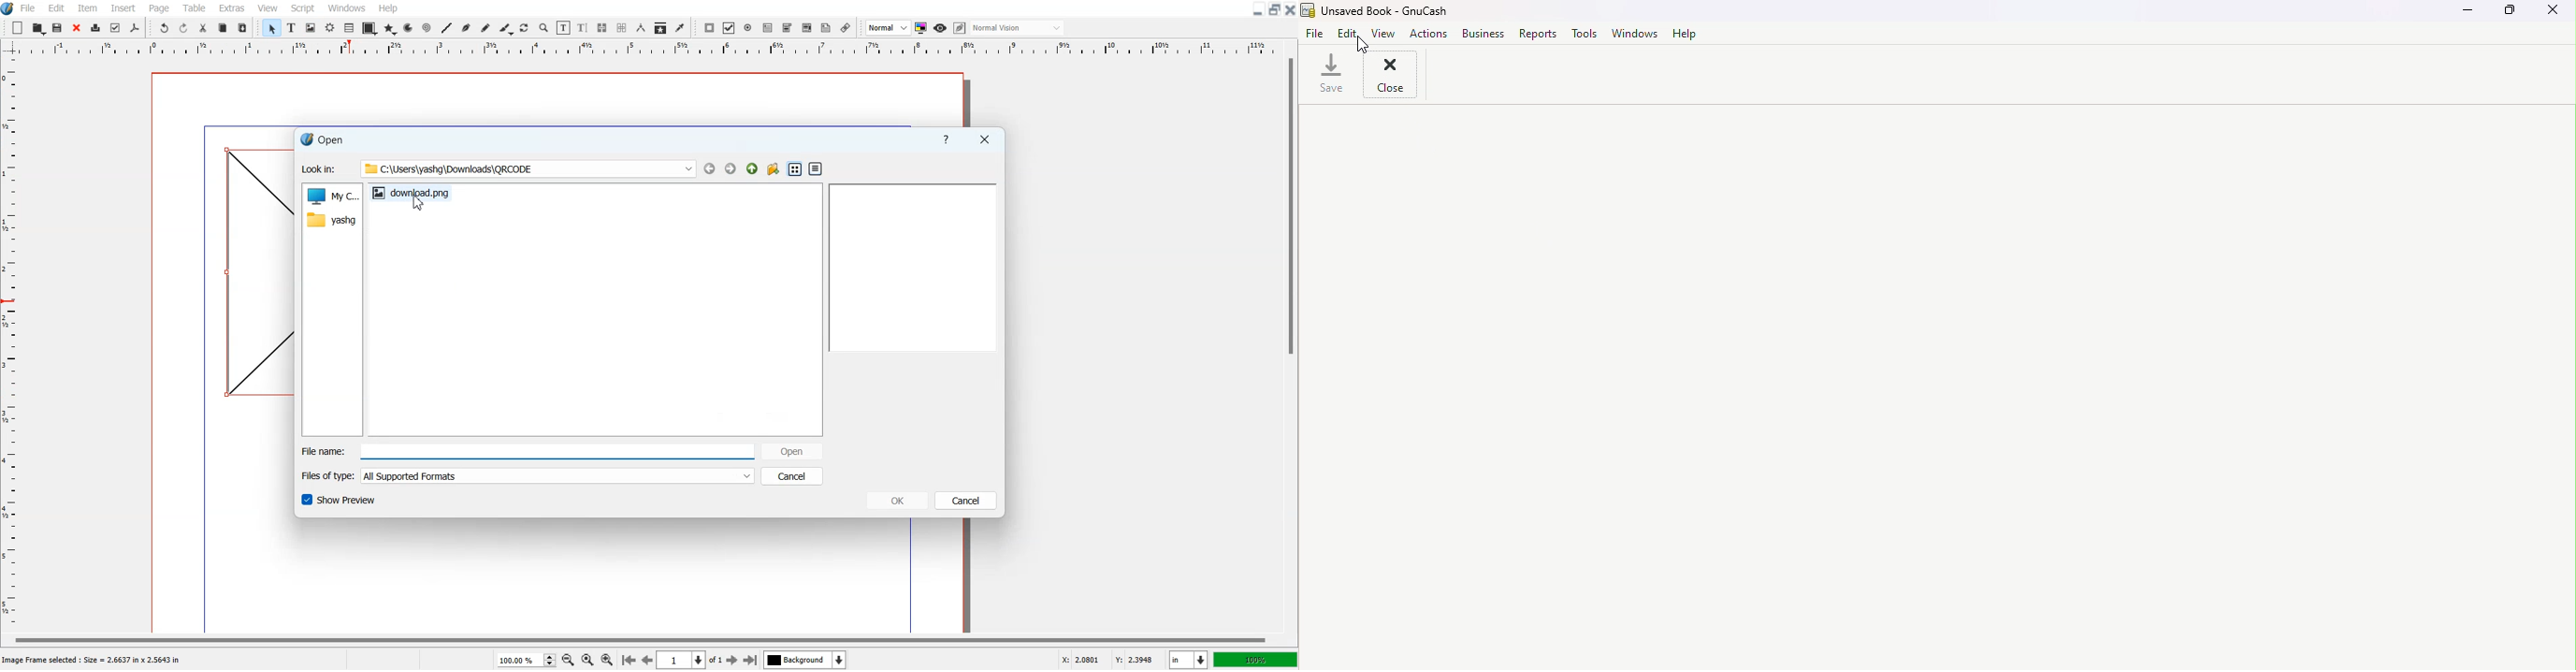  What do you see at coordinates (1019, 28) in the screenshot?
I see `Select the visual appearance` at bounding box center [1019, 28].